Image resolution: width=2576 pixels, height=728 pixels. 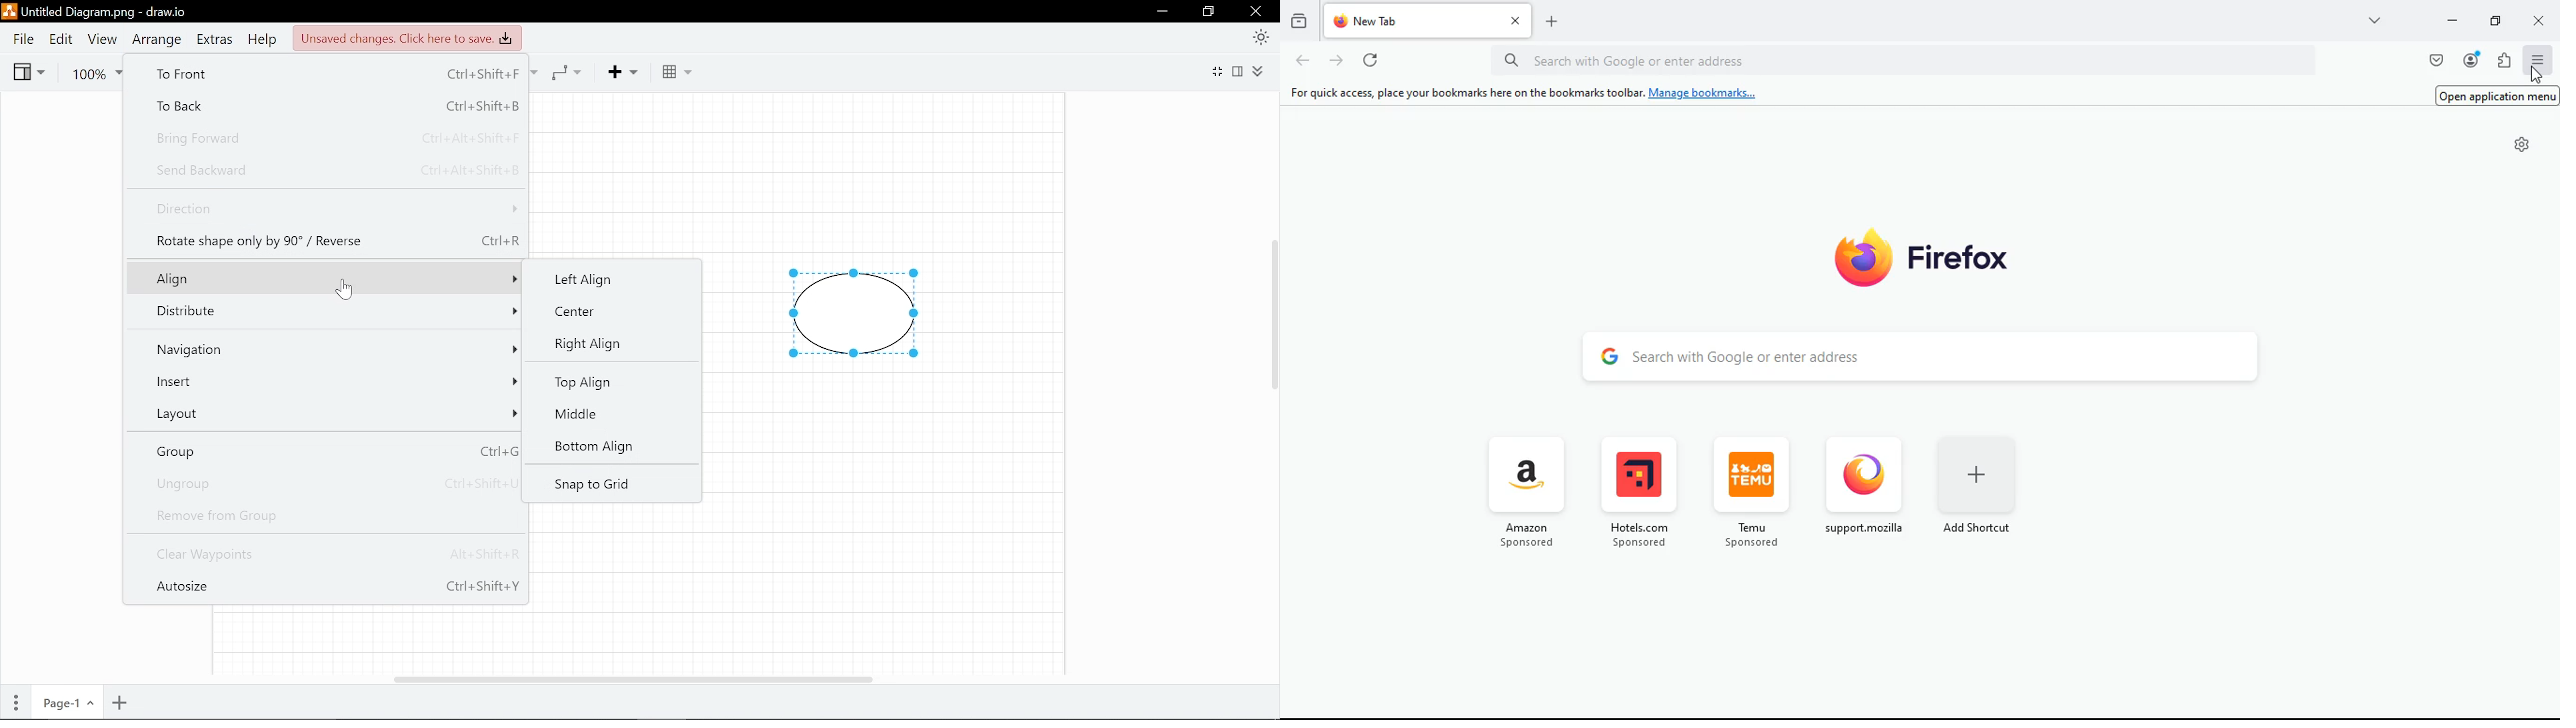 What do you see at coordinates (100, 39) in the screenshot?
I see `View` at bounding box center [100, 39].